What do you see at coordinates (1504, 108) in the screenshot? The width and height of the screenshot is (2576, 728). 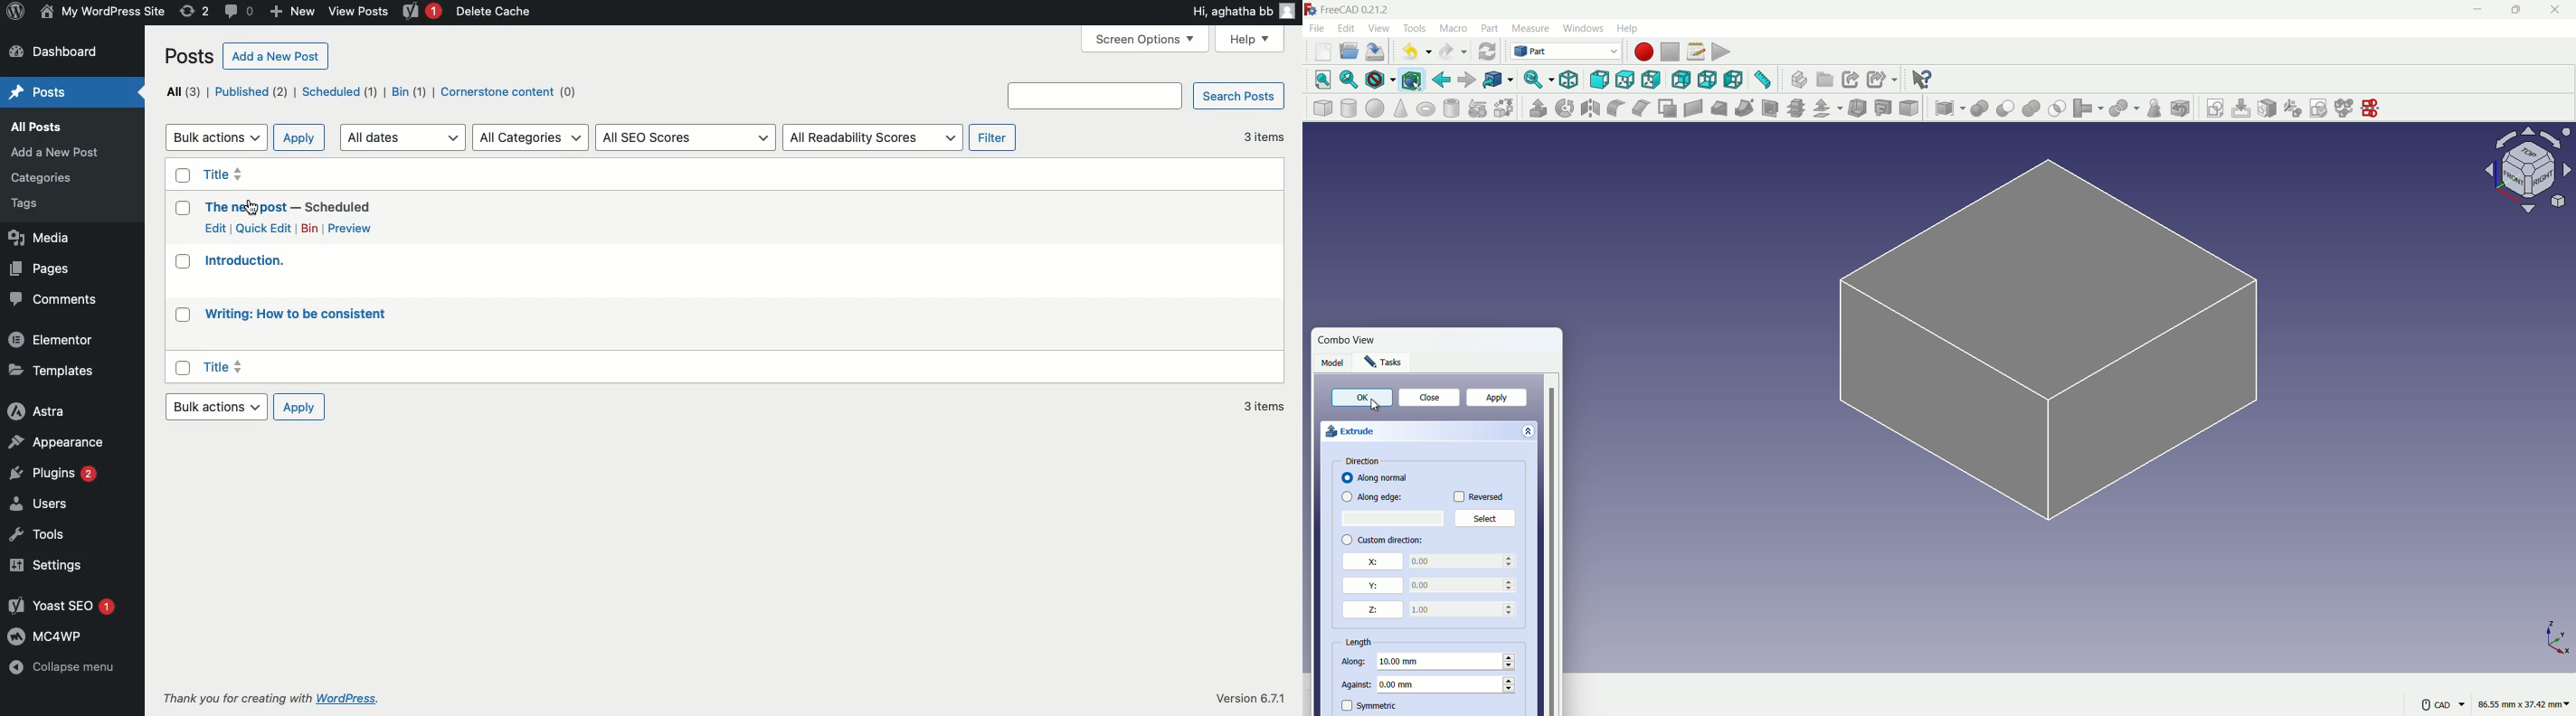 I see `shape builder` at bounding box center [1504, 108].